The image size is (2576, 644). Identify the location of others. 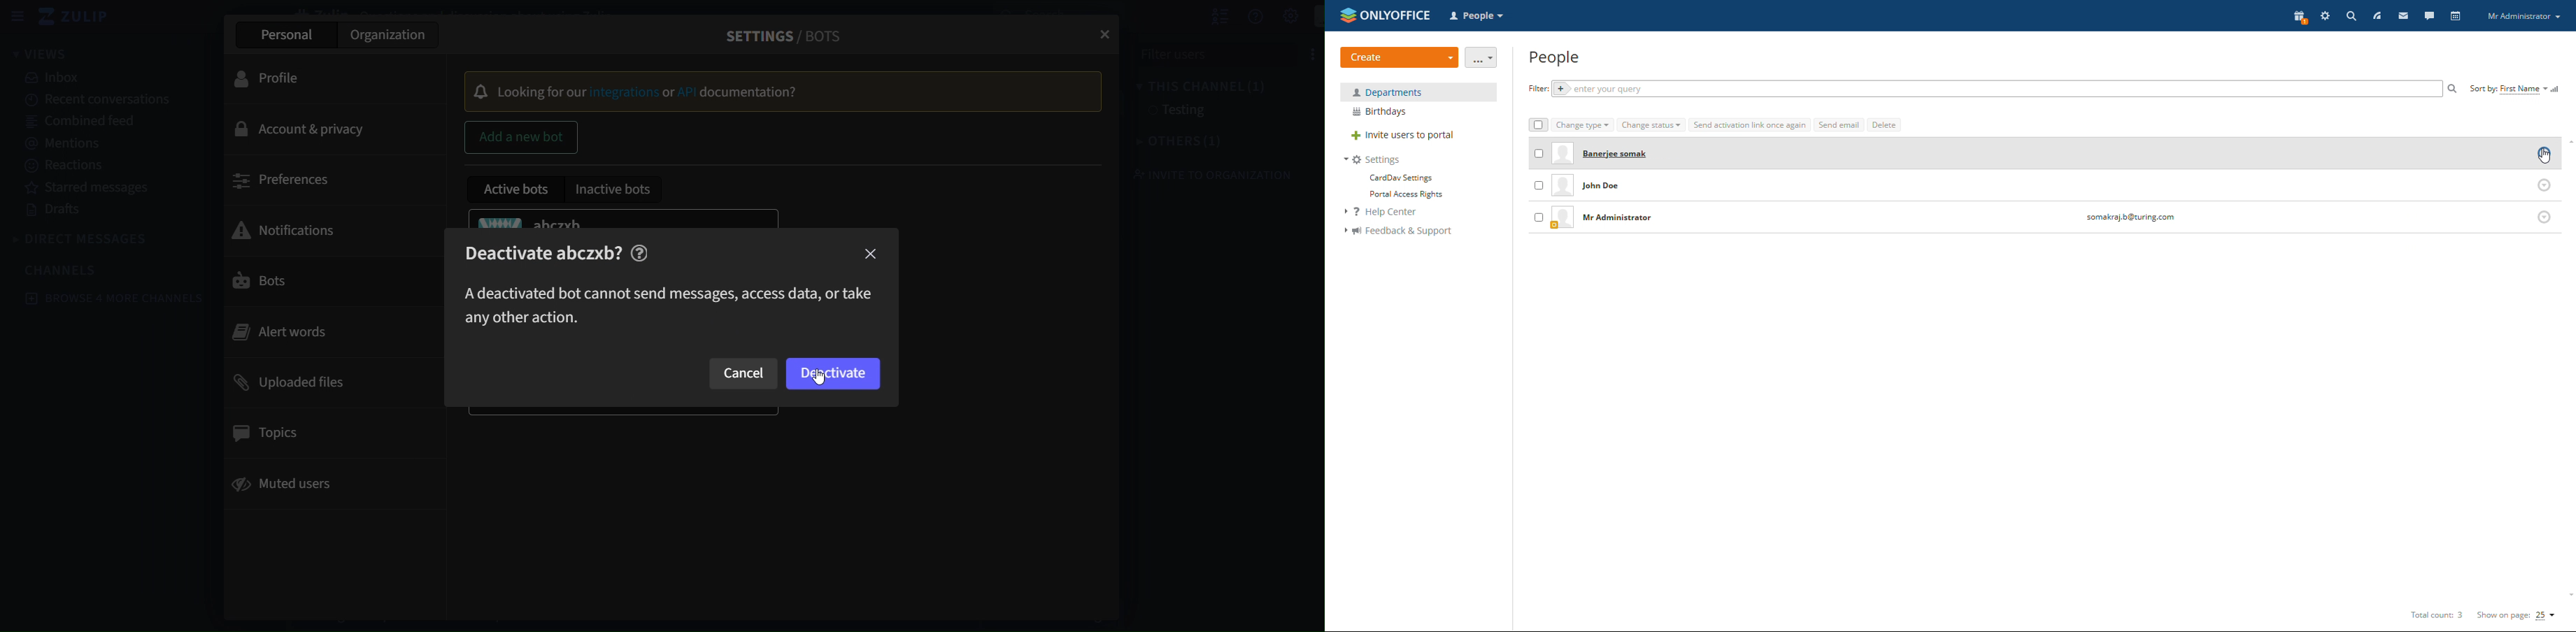
(1170, 142).